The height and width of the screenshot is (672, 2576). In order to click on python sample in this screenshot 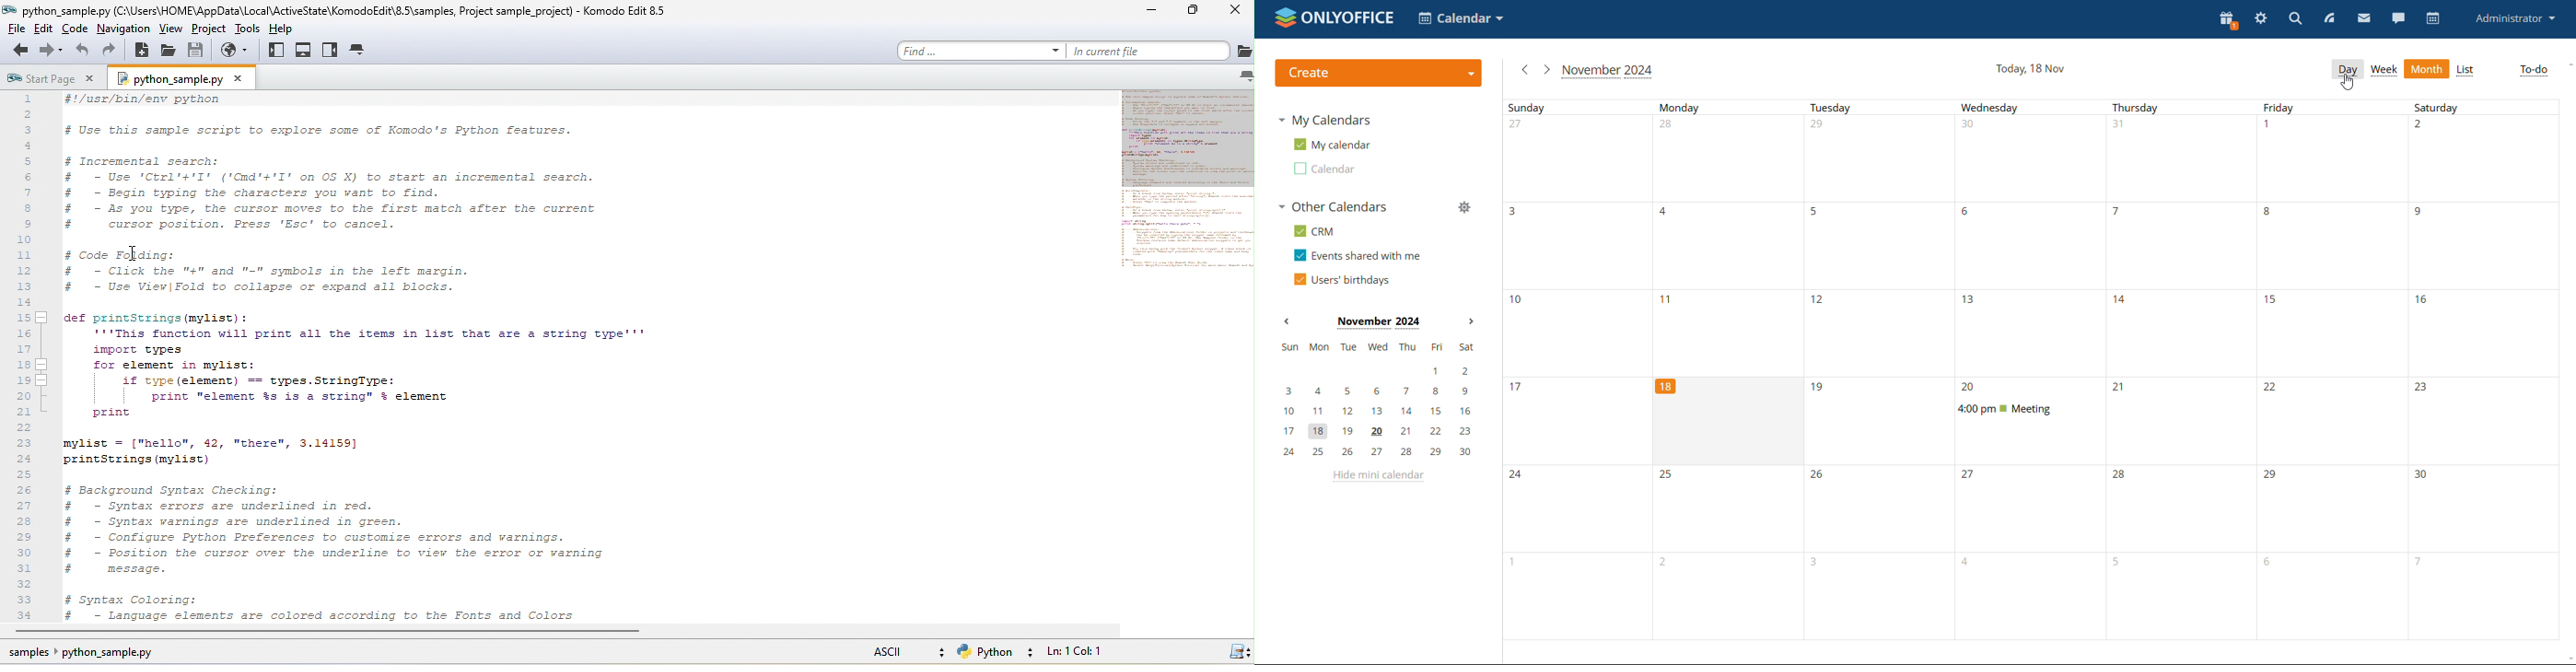, I will do `click(182, 79)`.